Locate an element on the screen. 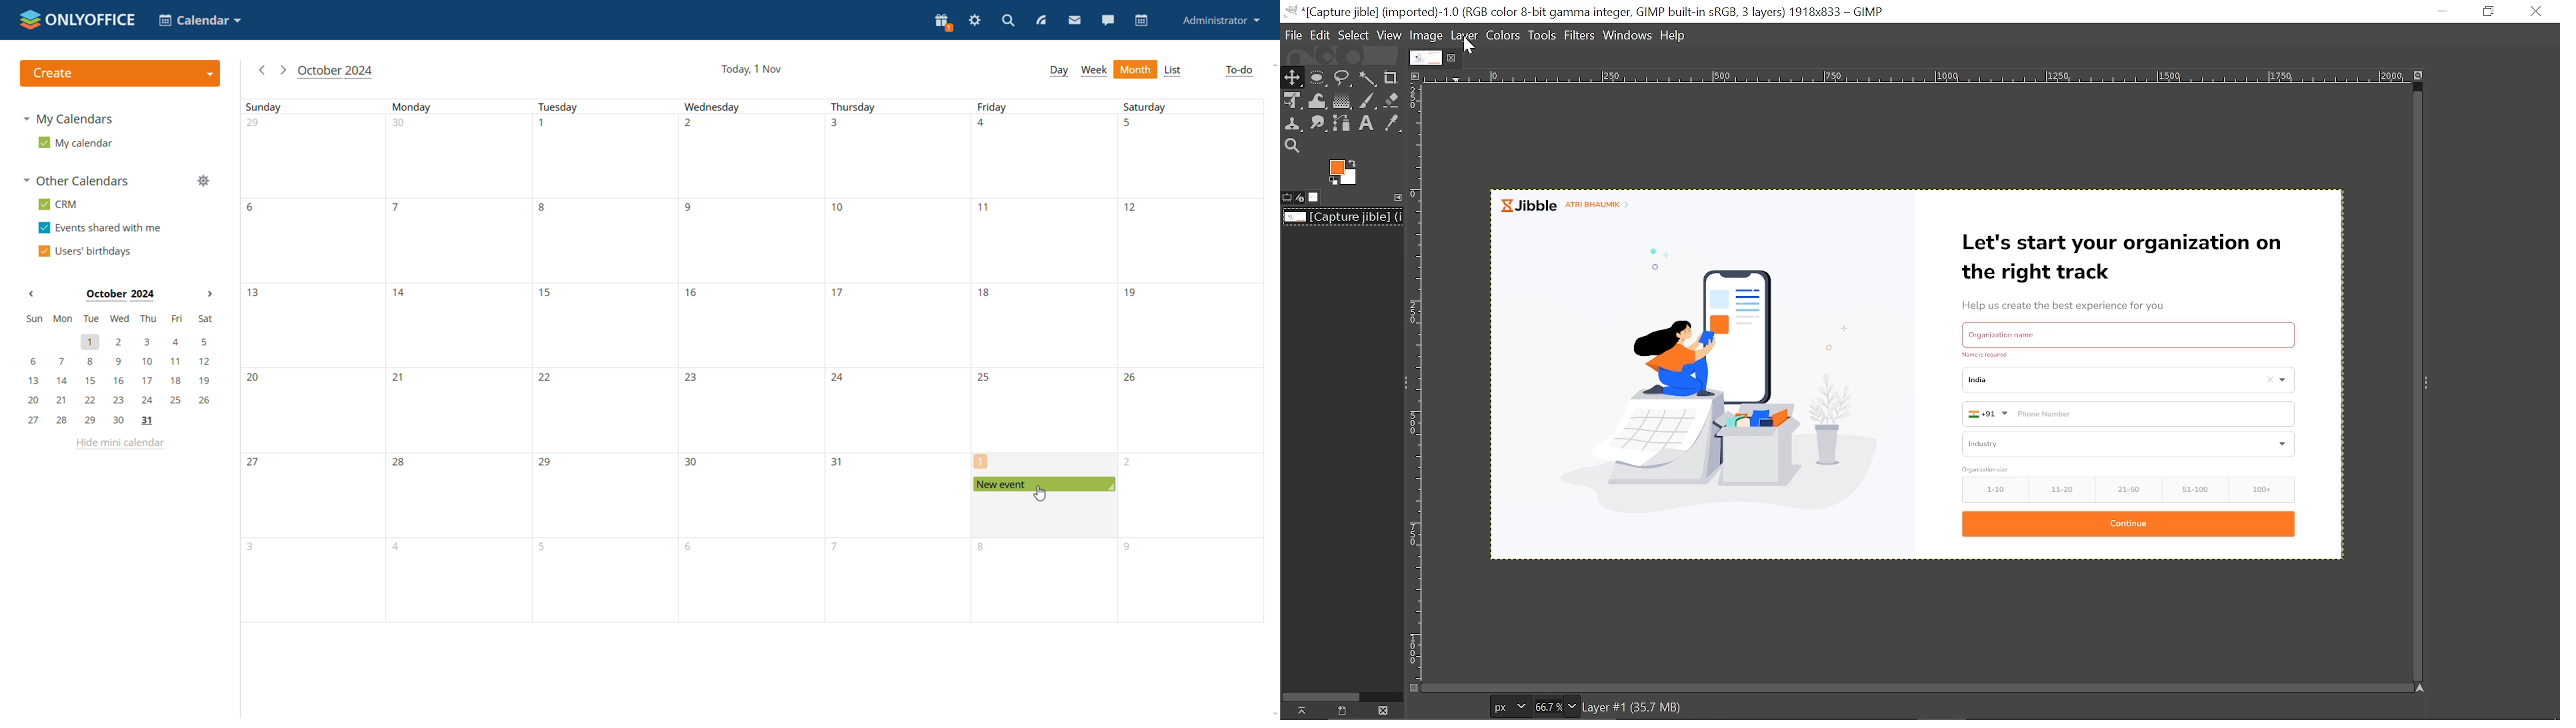 The image size is (2576, 728). Minimize is located at coordinates (2439, 12).